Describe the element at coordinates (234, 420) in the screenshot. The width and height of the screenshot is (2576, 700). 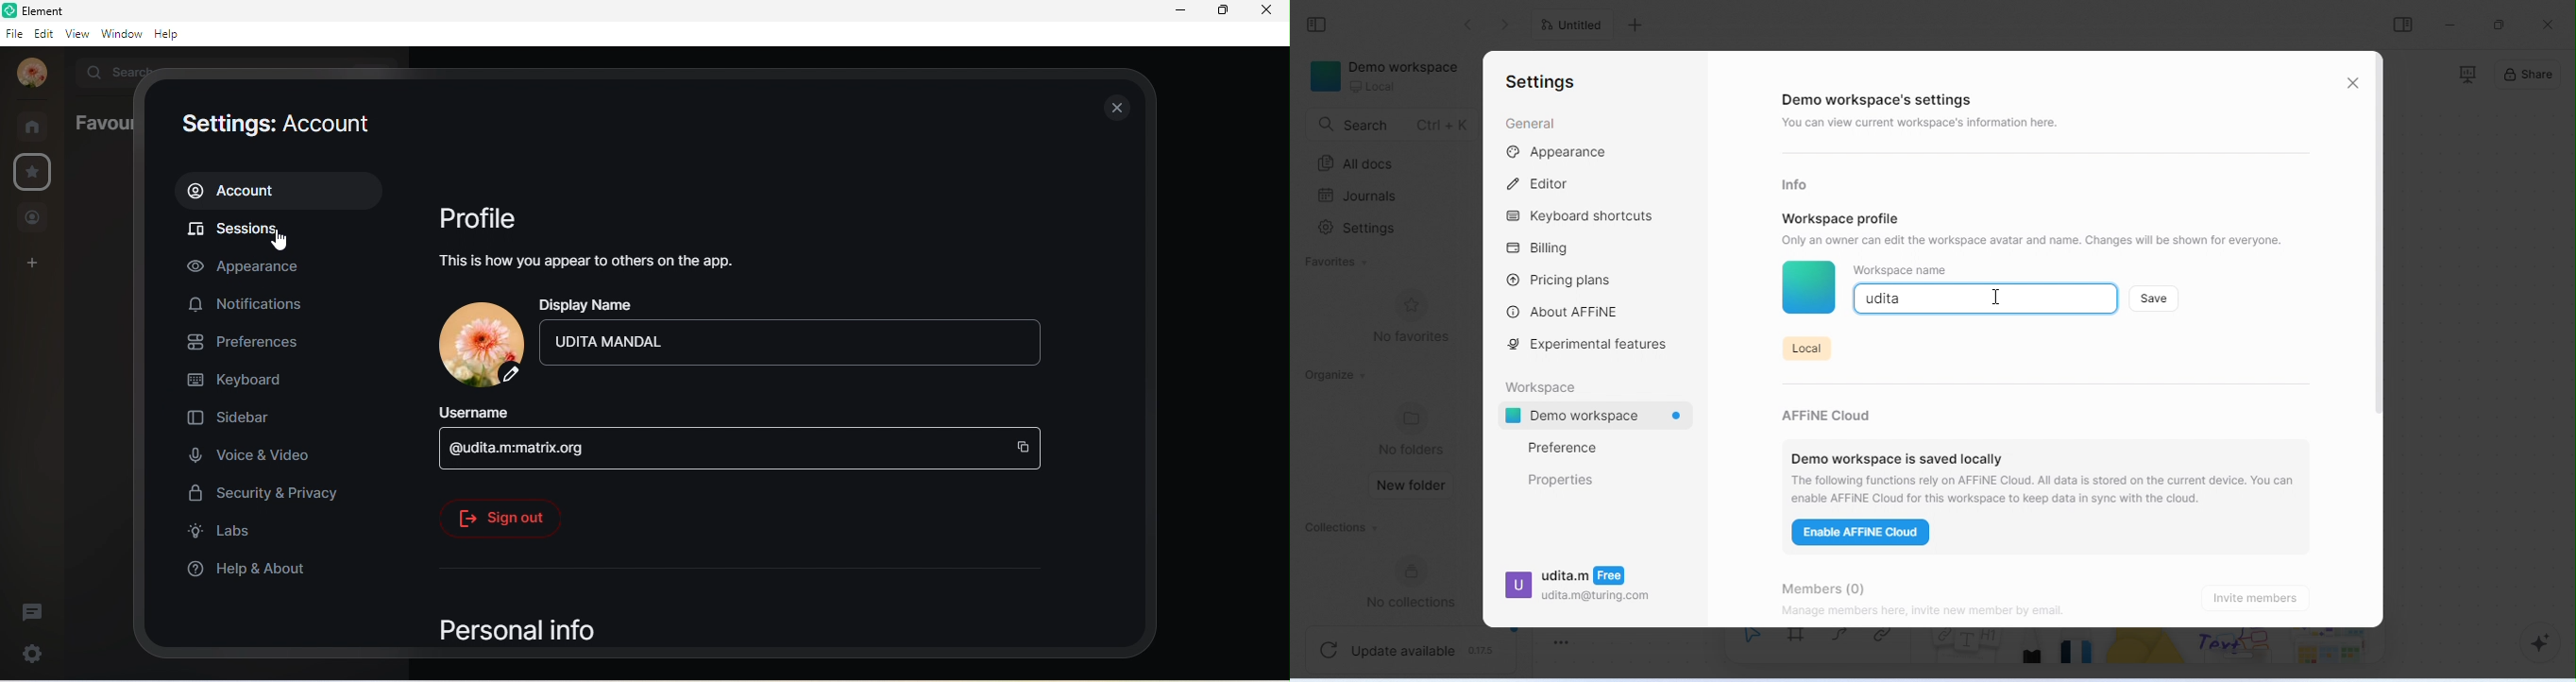
I see `sidebar` at that location.